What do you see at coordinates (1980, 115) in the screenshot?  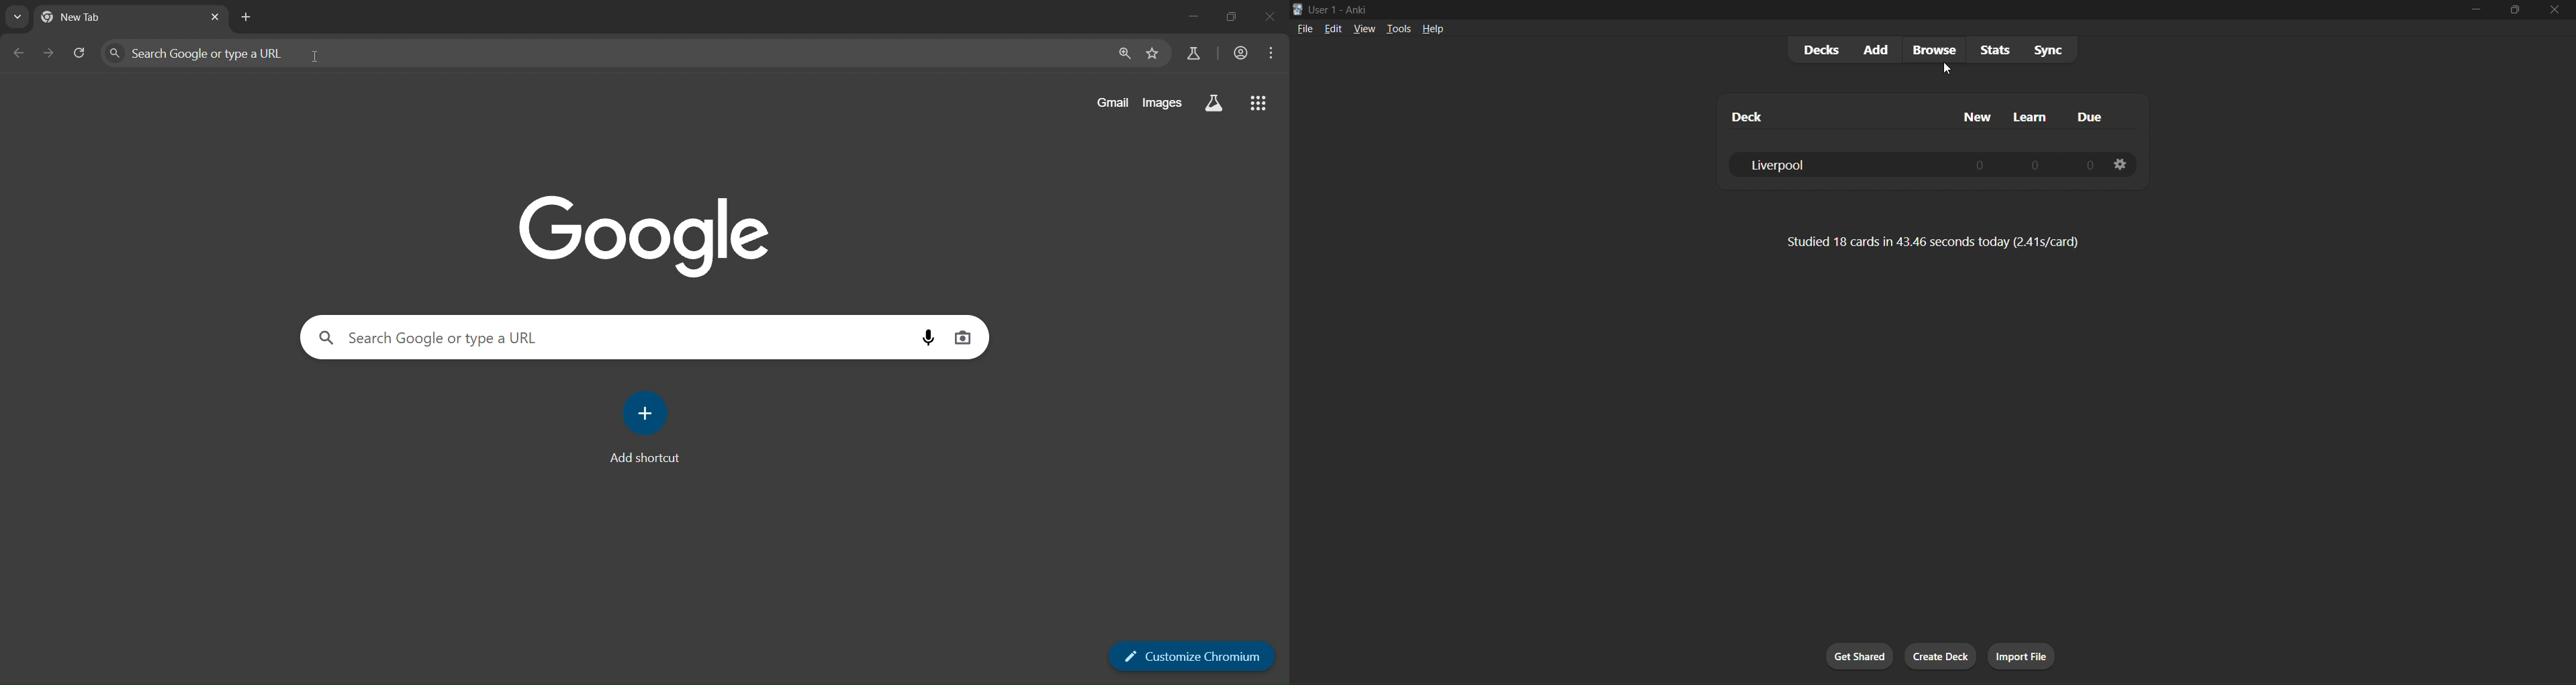 I see `new column` at bounding box center [1980, 115].